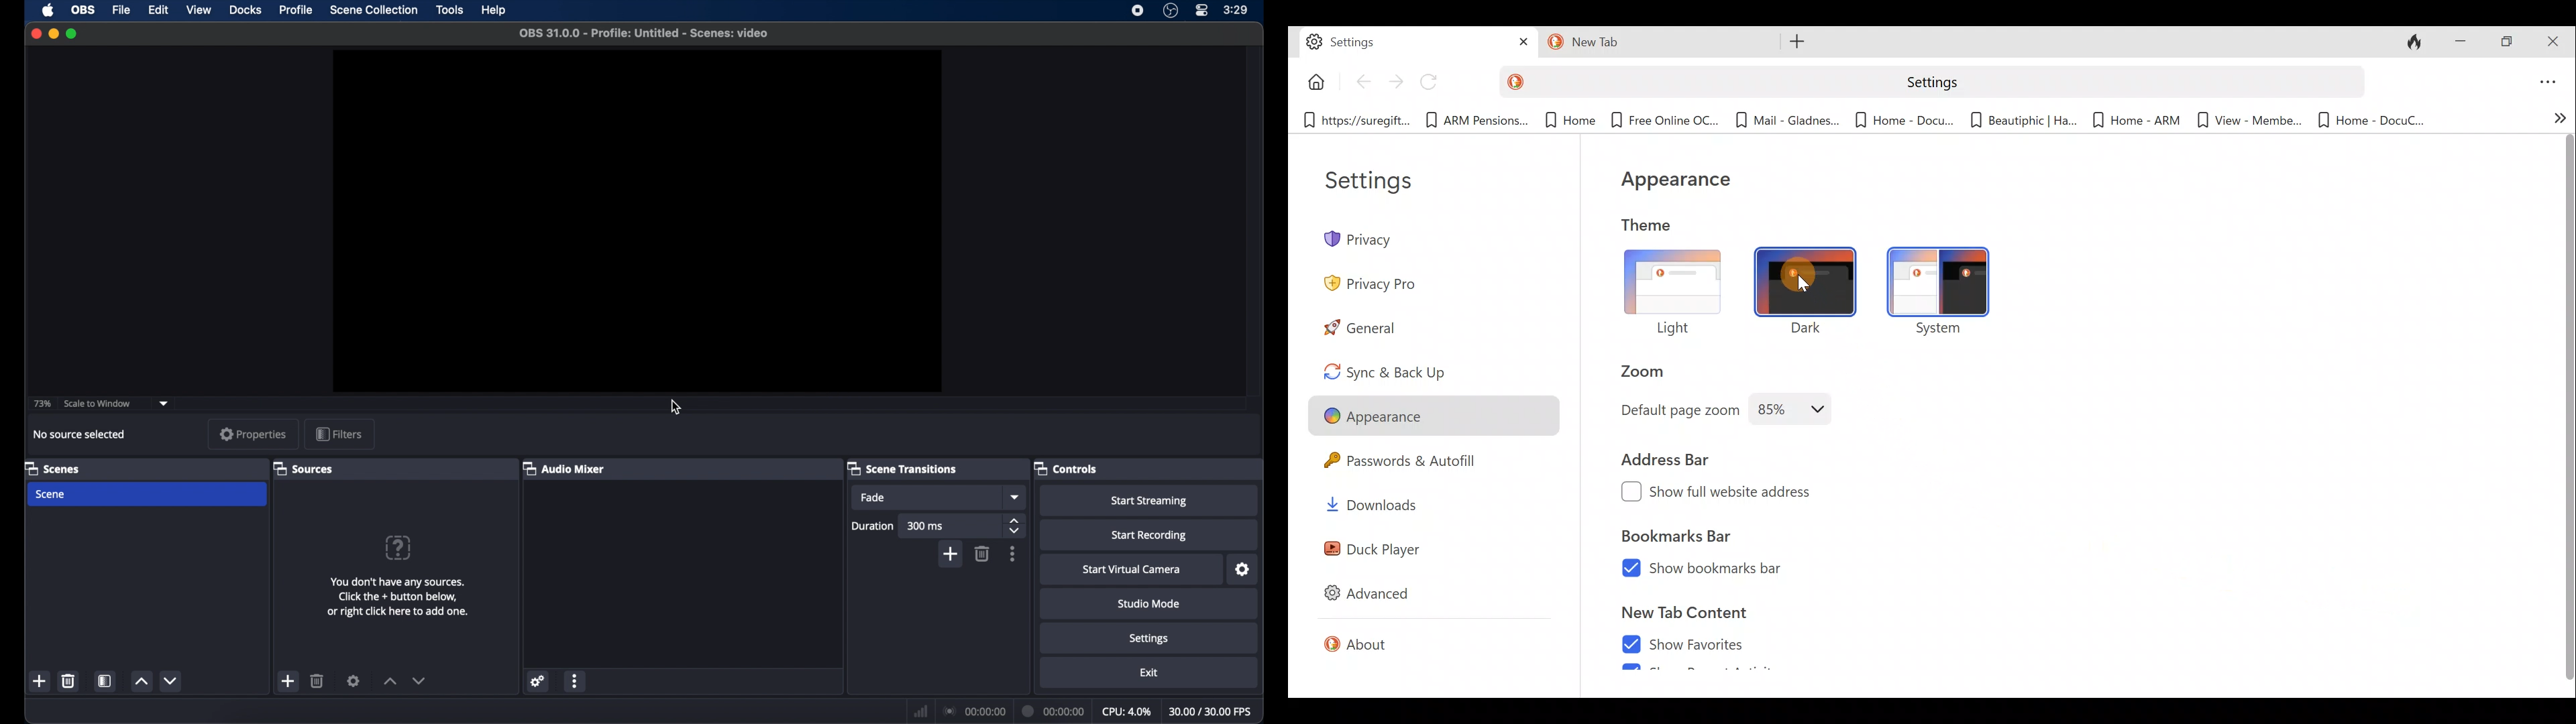 The height and width of the screenshot is (728, 2576). What do you see at coordinates (68, 680) in the screenshot?
I see `delete` at bounding box center [68, 680].